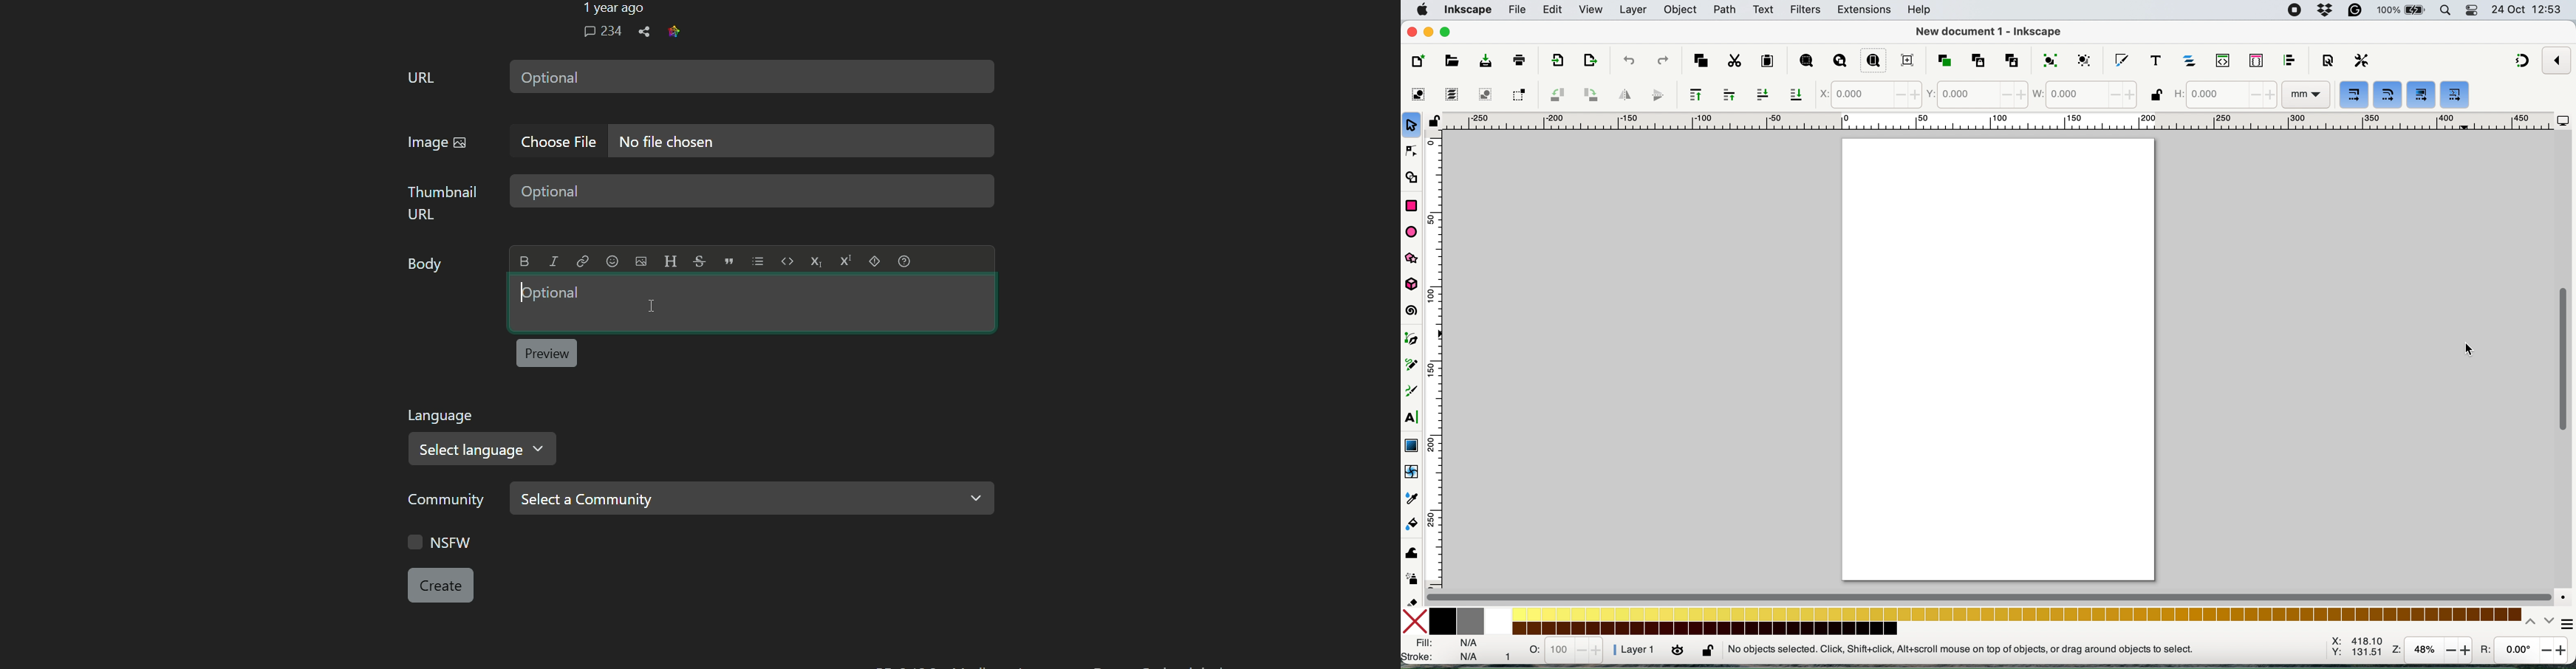  What do you see at coordinates (1510, 652) in the screenshot?
I see `1` at bounding box center [1510, 652].